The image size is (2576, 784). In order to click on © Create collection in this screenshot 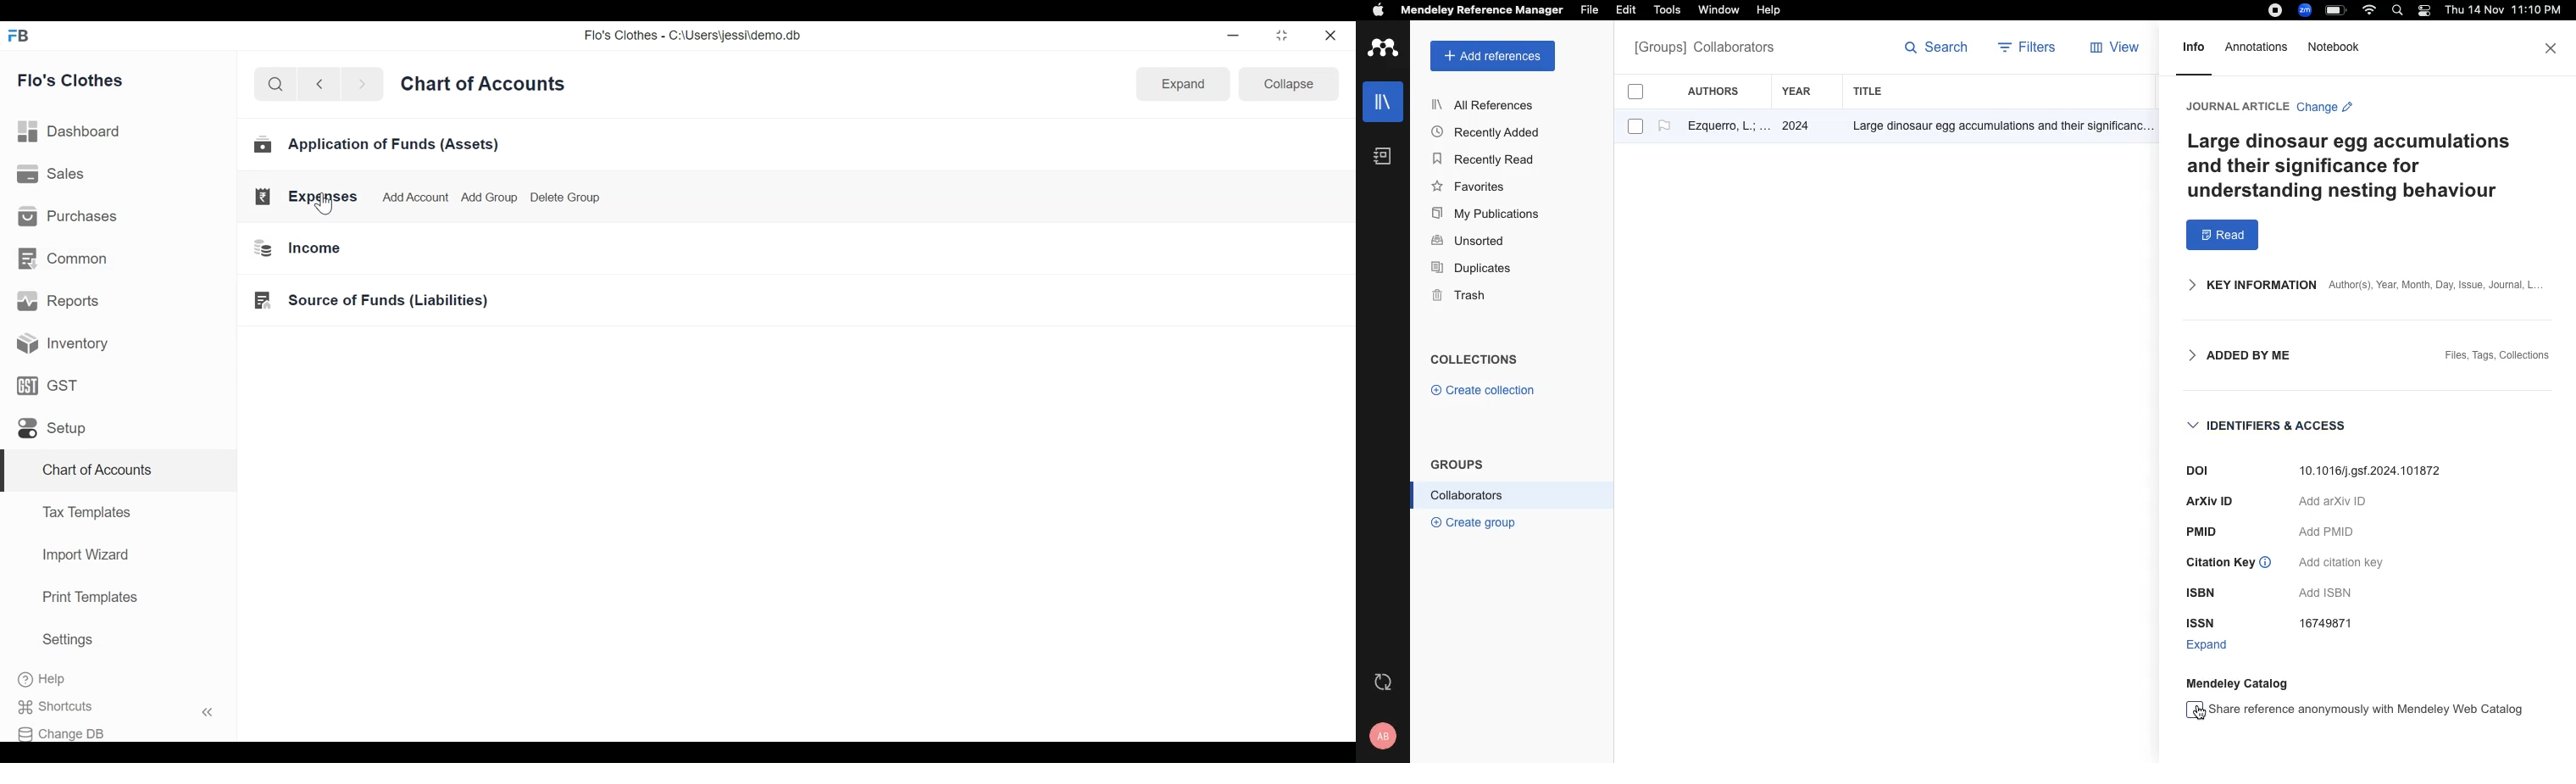, I will do `click(1484, 393)`.